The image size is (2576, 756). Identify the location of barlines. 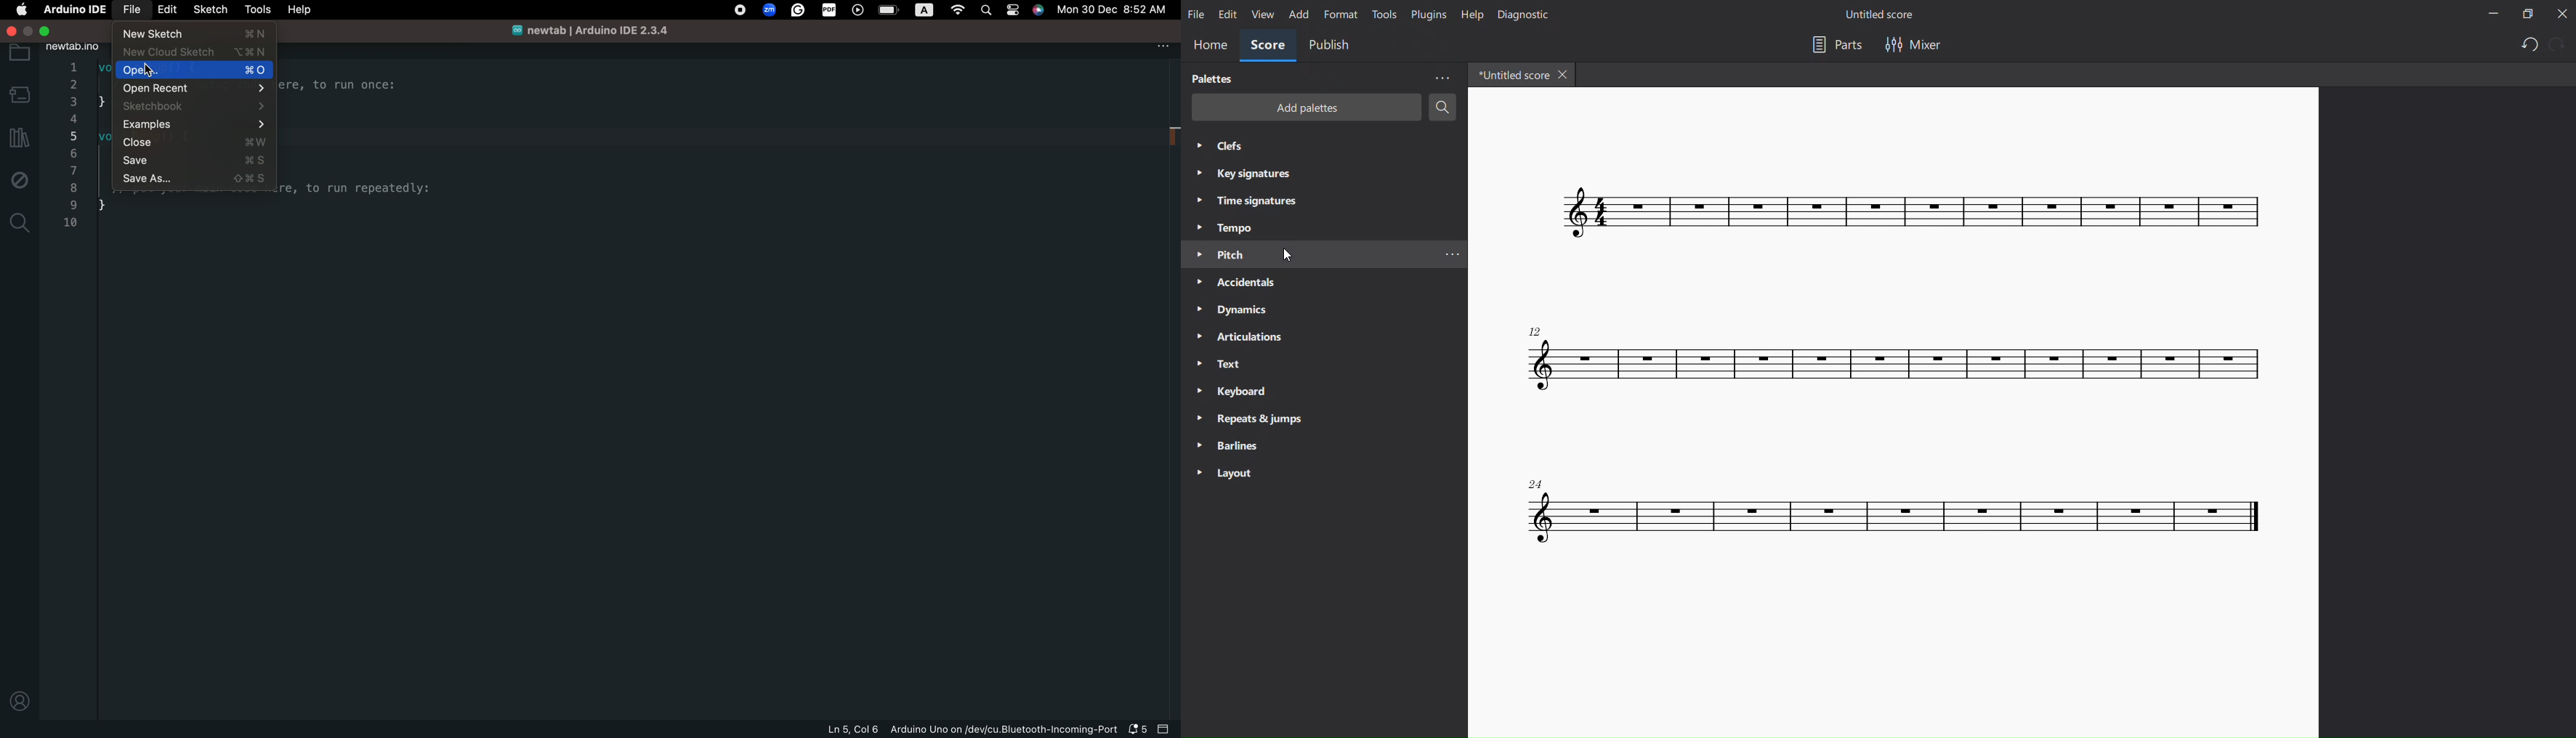
(1229, 445).